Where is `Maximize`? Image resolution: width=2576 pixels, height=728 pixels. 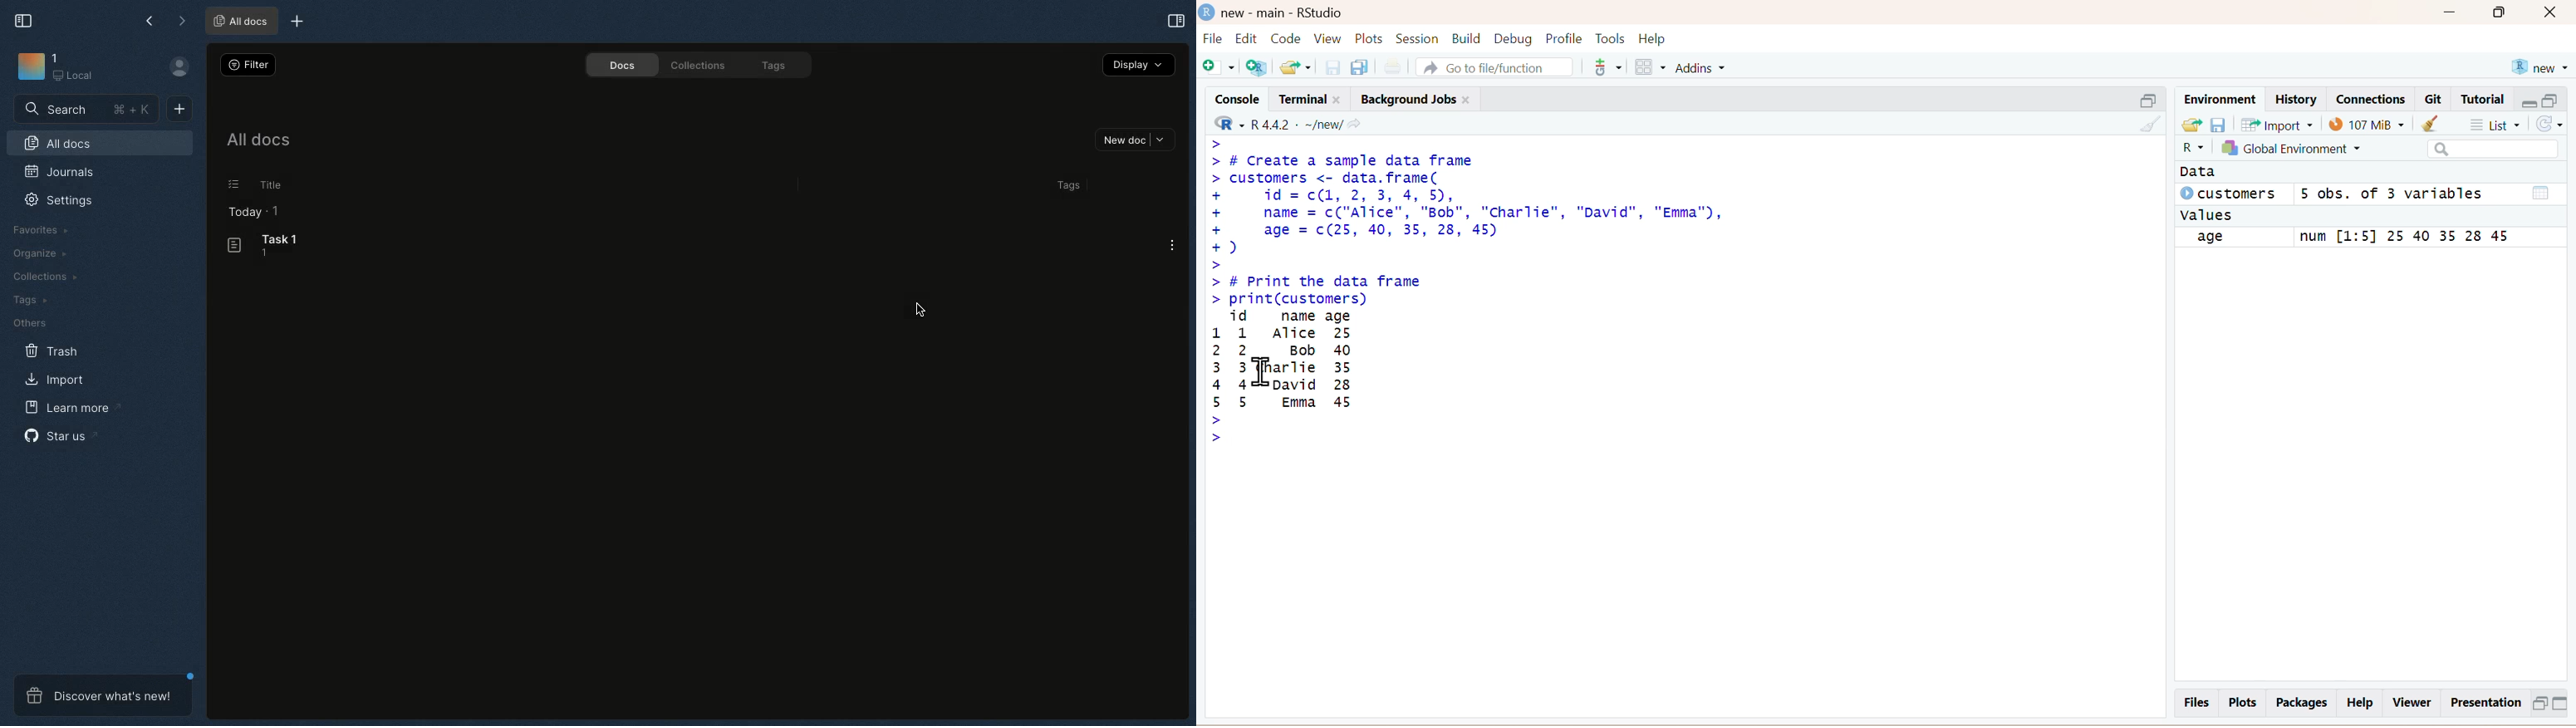
Maximize is located at coordinates (2505, 16).